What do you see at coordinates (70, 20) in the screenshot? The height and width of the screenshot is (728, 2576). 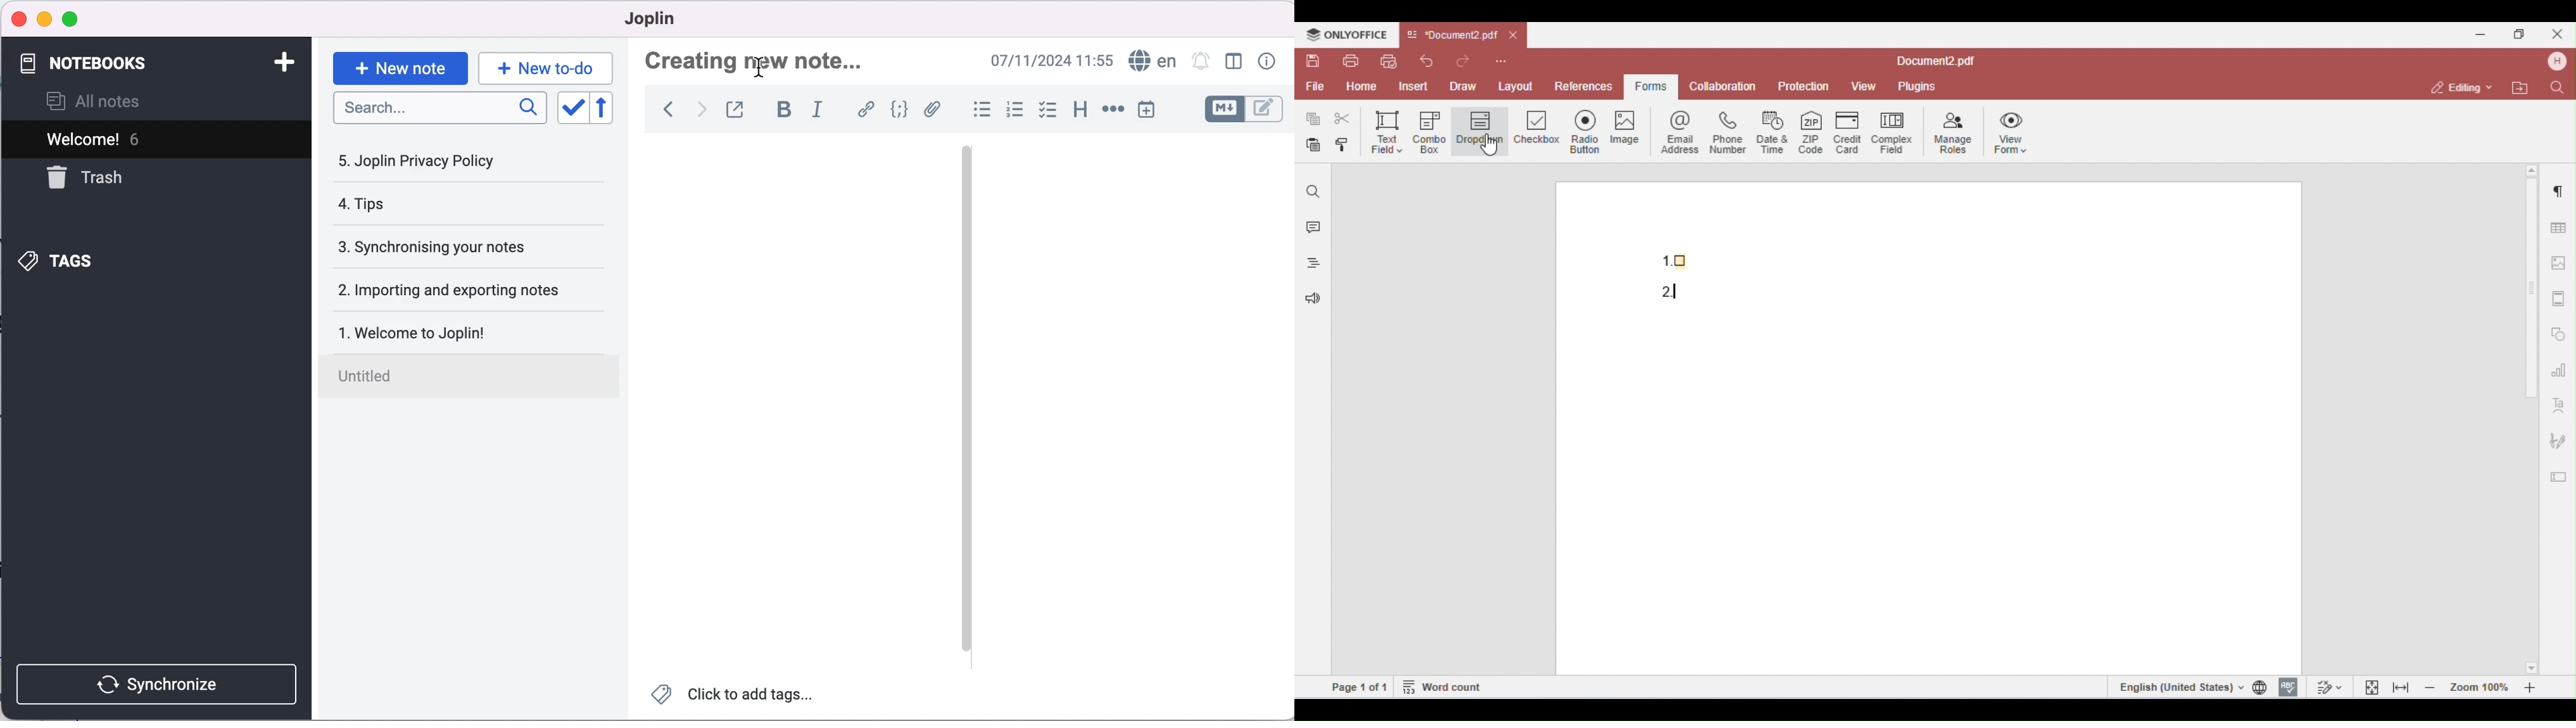 I see `maximize` at bounding box center [70, 20].